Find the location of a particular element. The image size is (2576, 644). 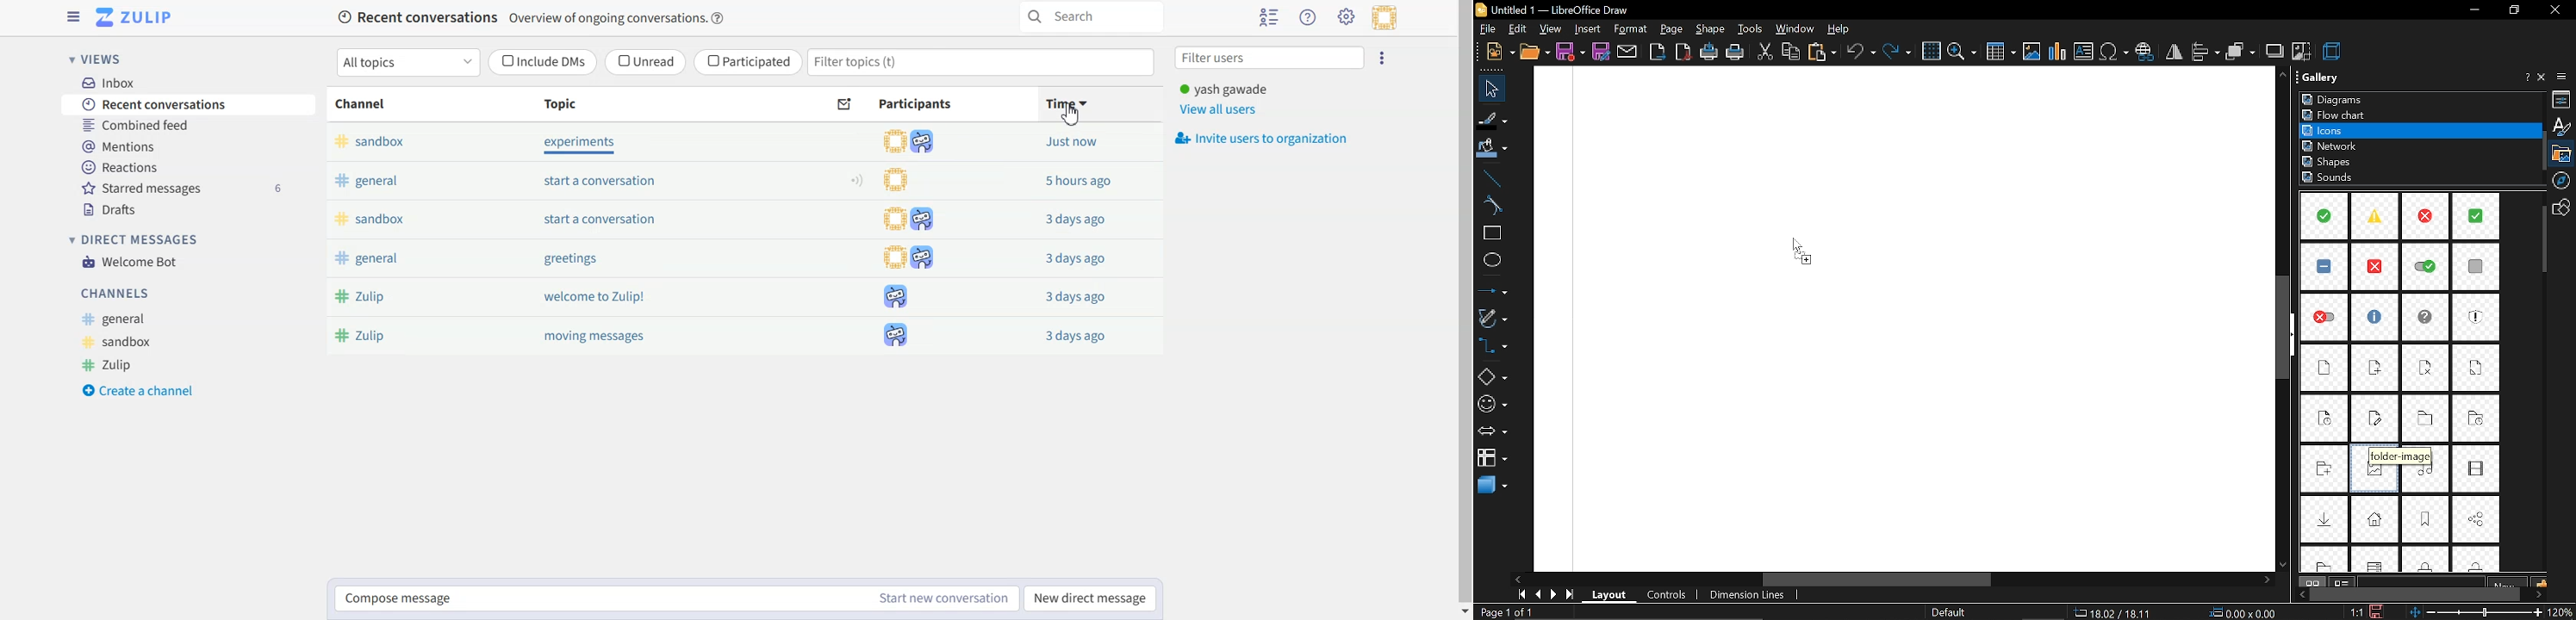

vertical scrollbar is located at coordinates (2287, 331).